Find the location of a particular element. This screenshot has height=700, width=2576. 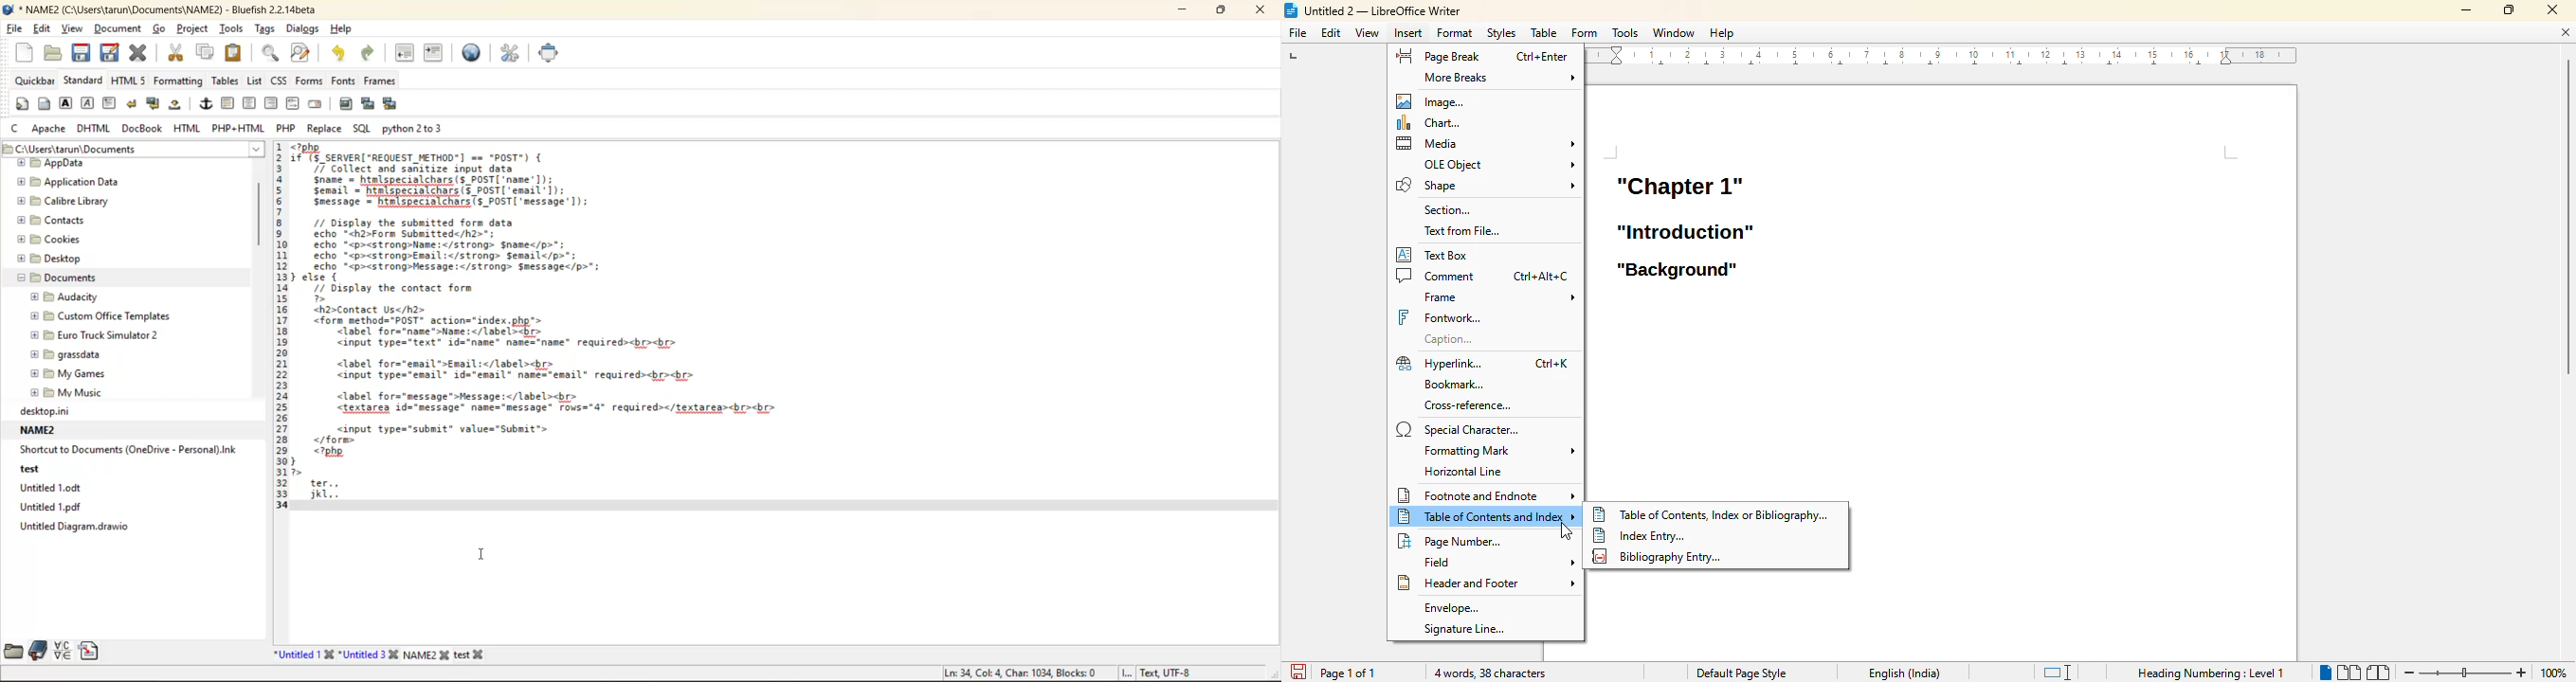

help is located at coordinates (1721, 32).